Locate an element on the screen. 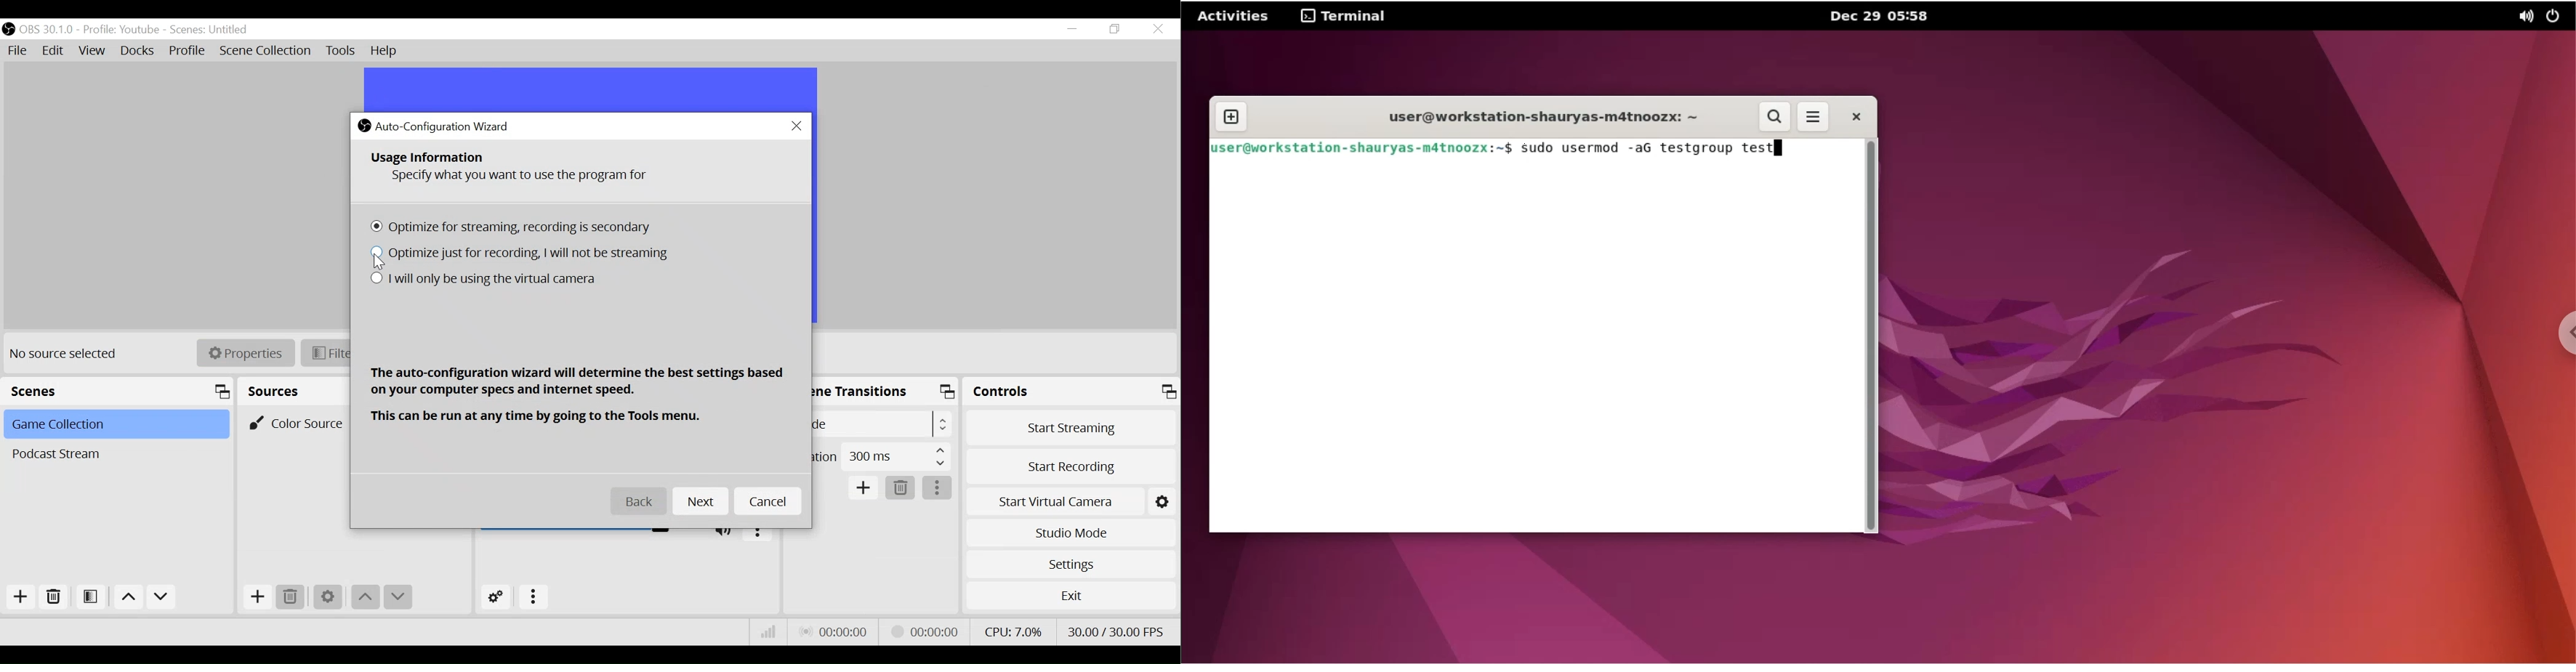  Cursor is located at coordinates (381, 263).